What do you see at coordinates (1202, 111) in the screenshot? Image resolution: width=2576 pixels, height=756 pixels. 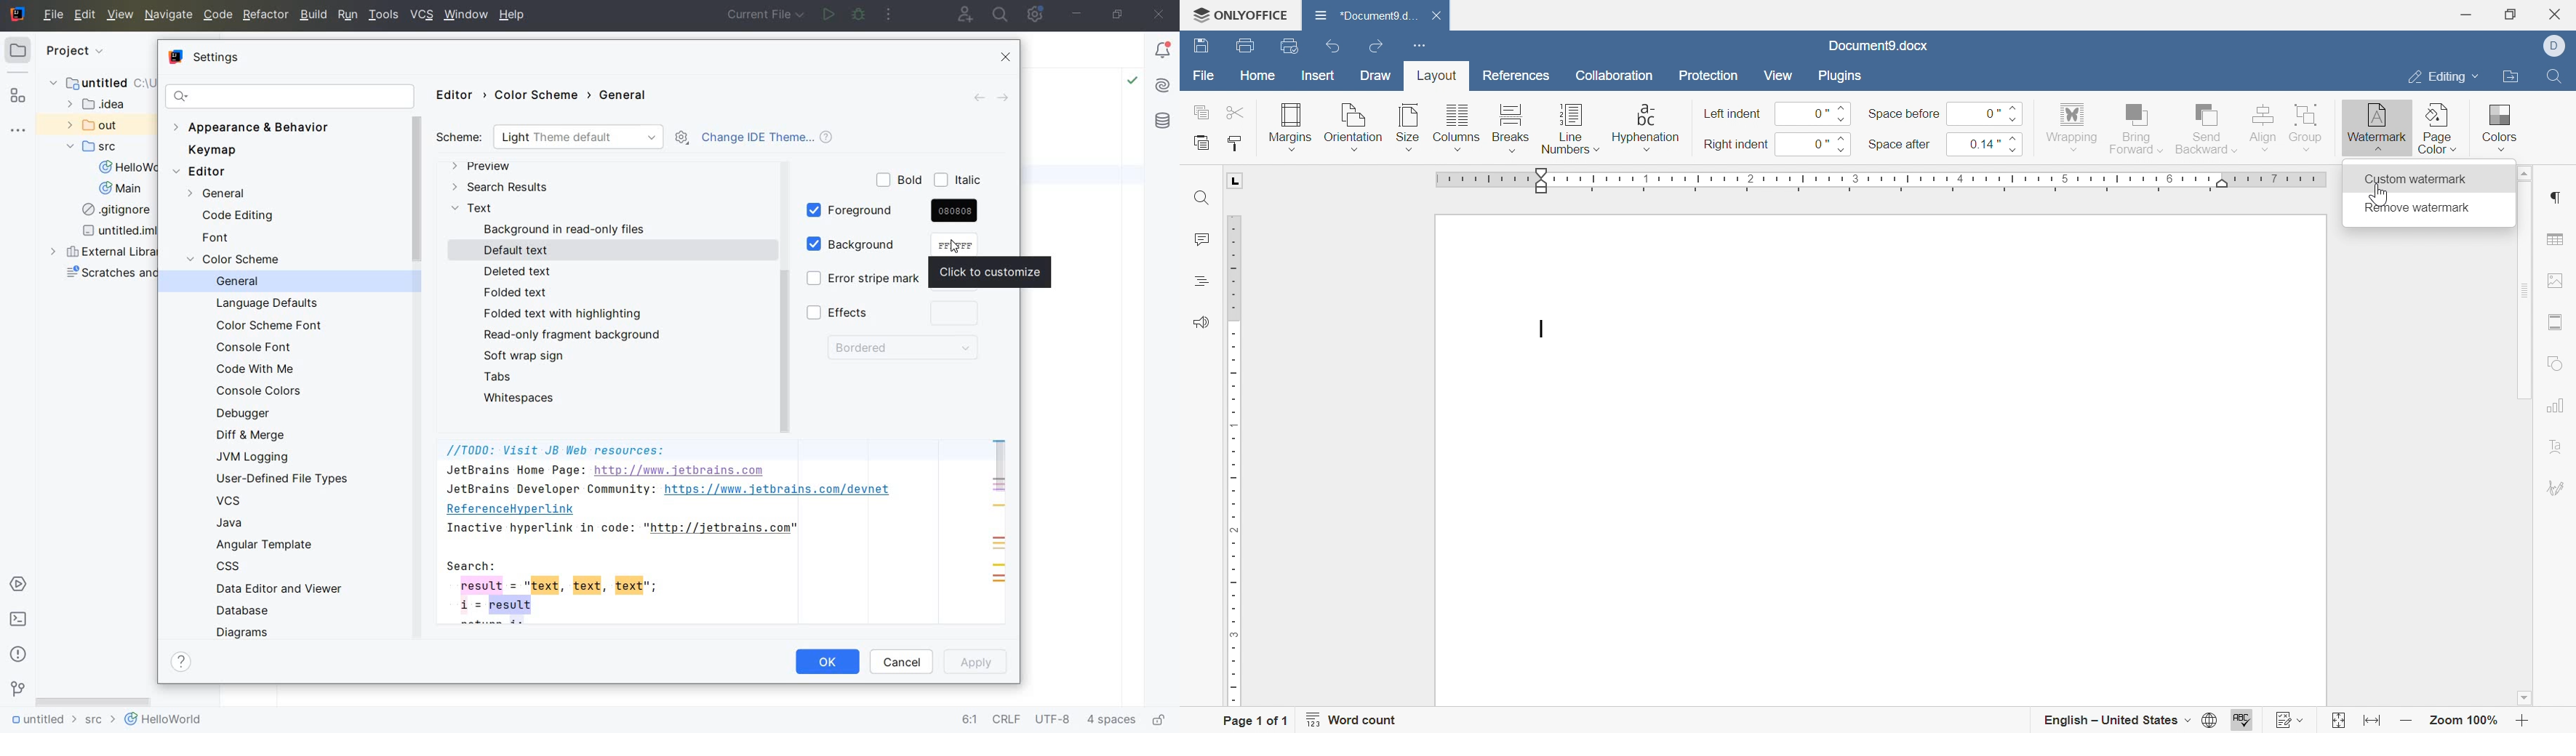 I see `copy` at bounding box center [1202, 111].